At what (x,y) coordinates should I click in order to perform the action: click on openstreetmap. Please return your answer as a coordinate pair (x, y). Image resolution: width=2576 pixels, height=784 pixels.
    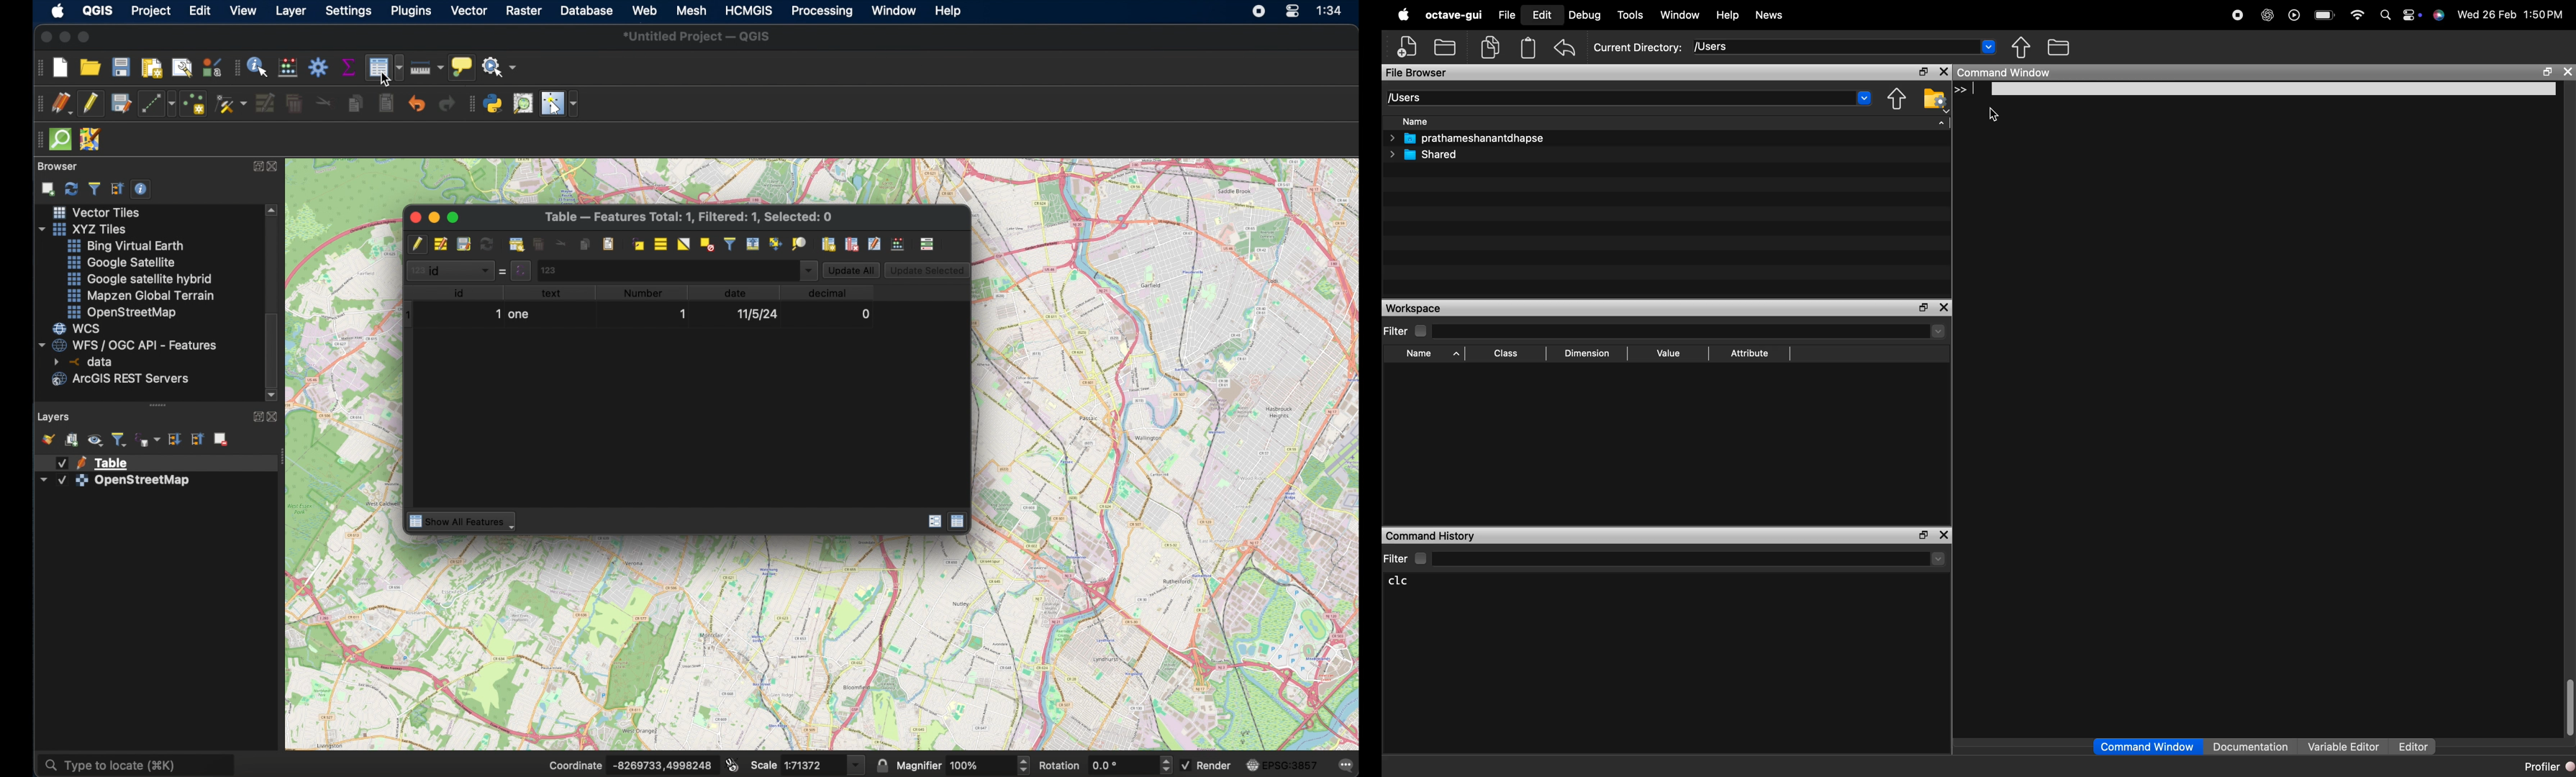
    Looking at the image, I should click on (115, 483).